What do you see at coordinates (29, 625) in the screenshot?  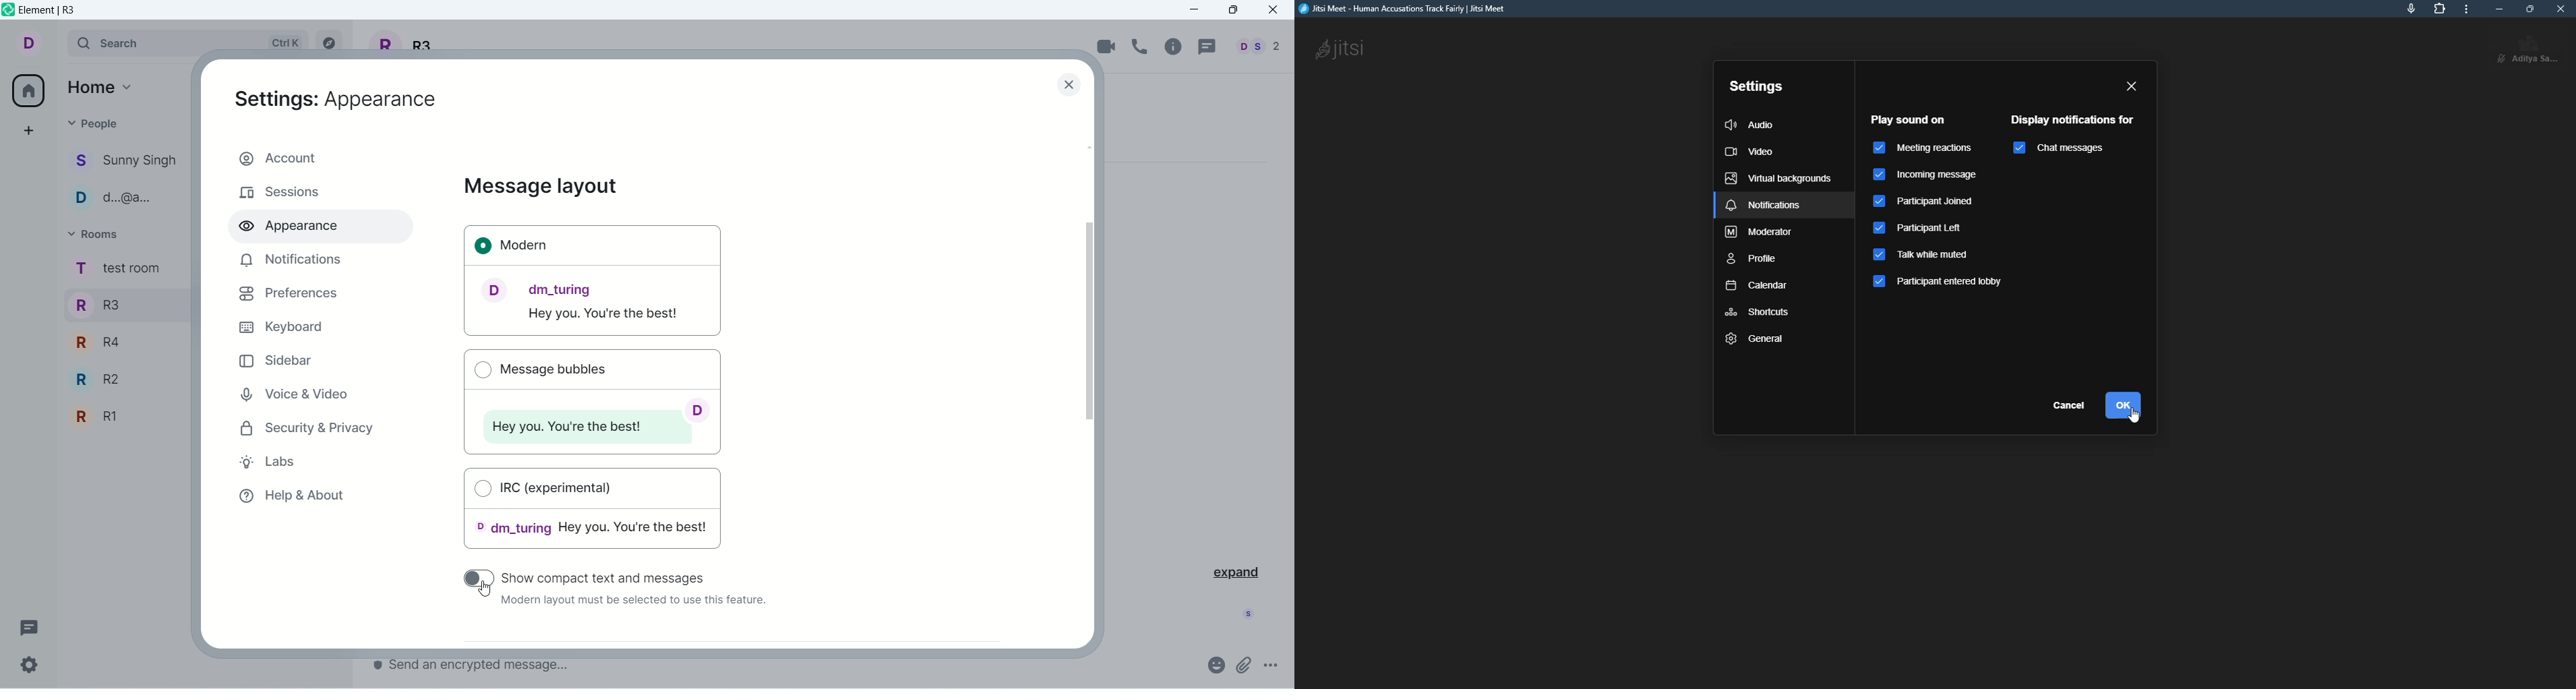 I see `threads` at bounding box center [29, 625].